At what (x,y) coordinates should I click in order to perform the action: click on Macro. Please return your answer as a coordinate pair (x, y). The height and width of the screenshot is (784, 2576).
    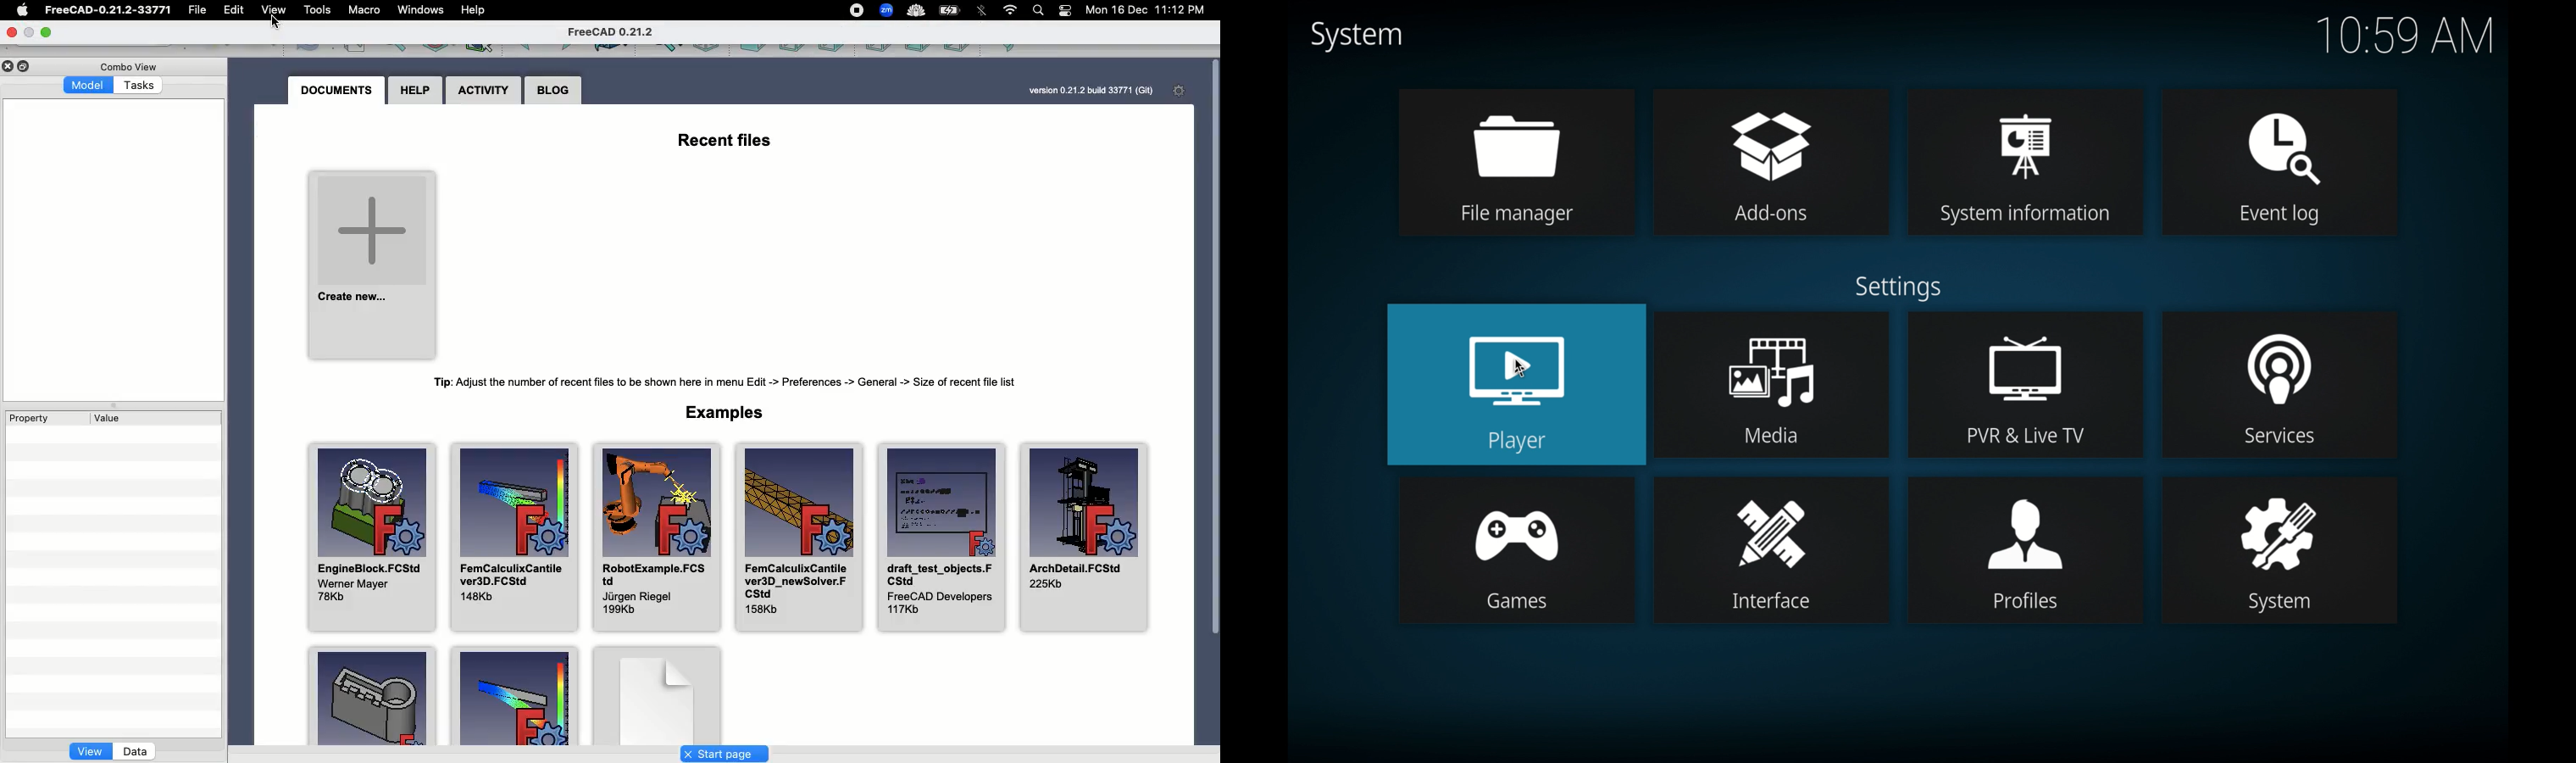
    Looking at the image, I should click on (363, 13).